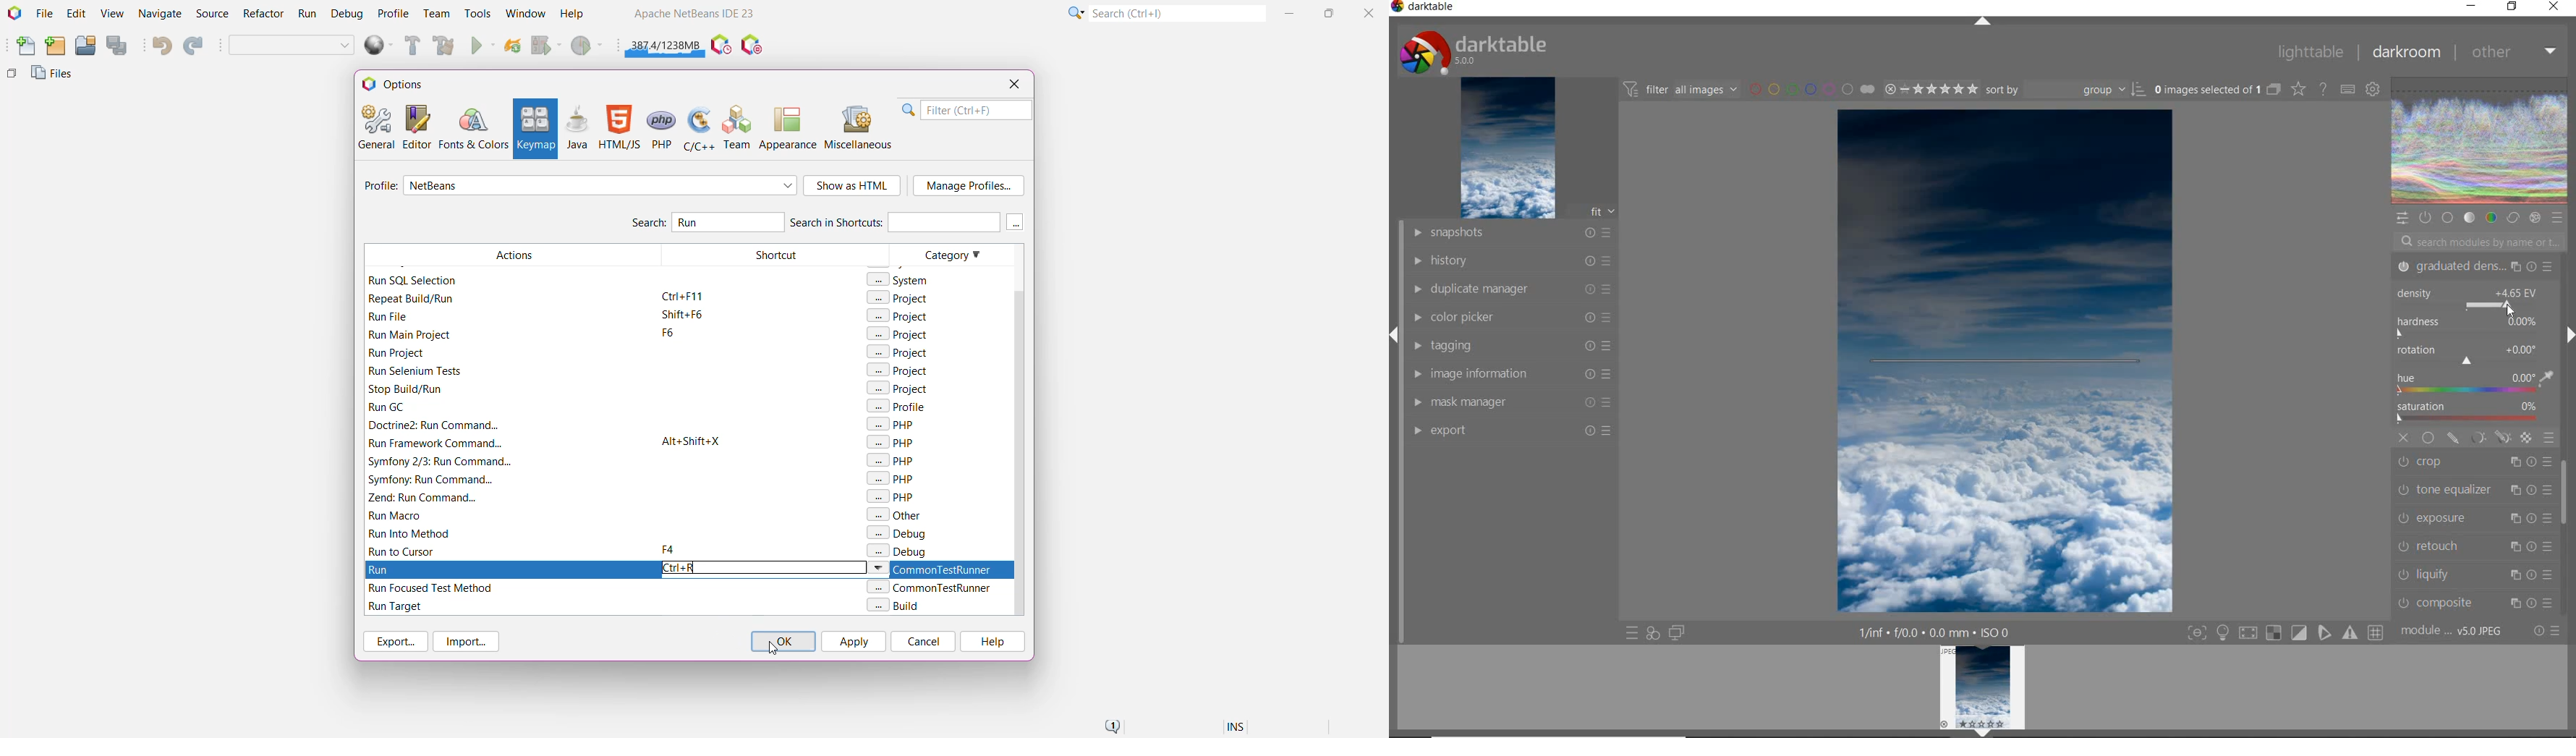  I want to click on crop, so click(2475, 463).